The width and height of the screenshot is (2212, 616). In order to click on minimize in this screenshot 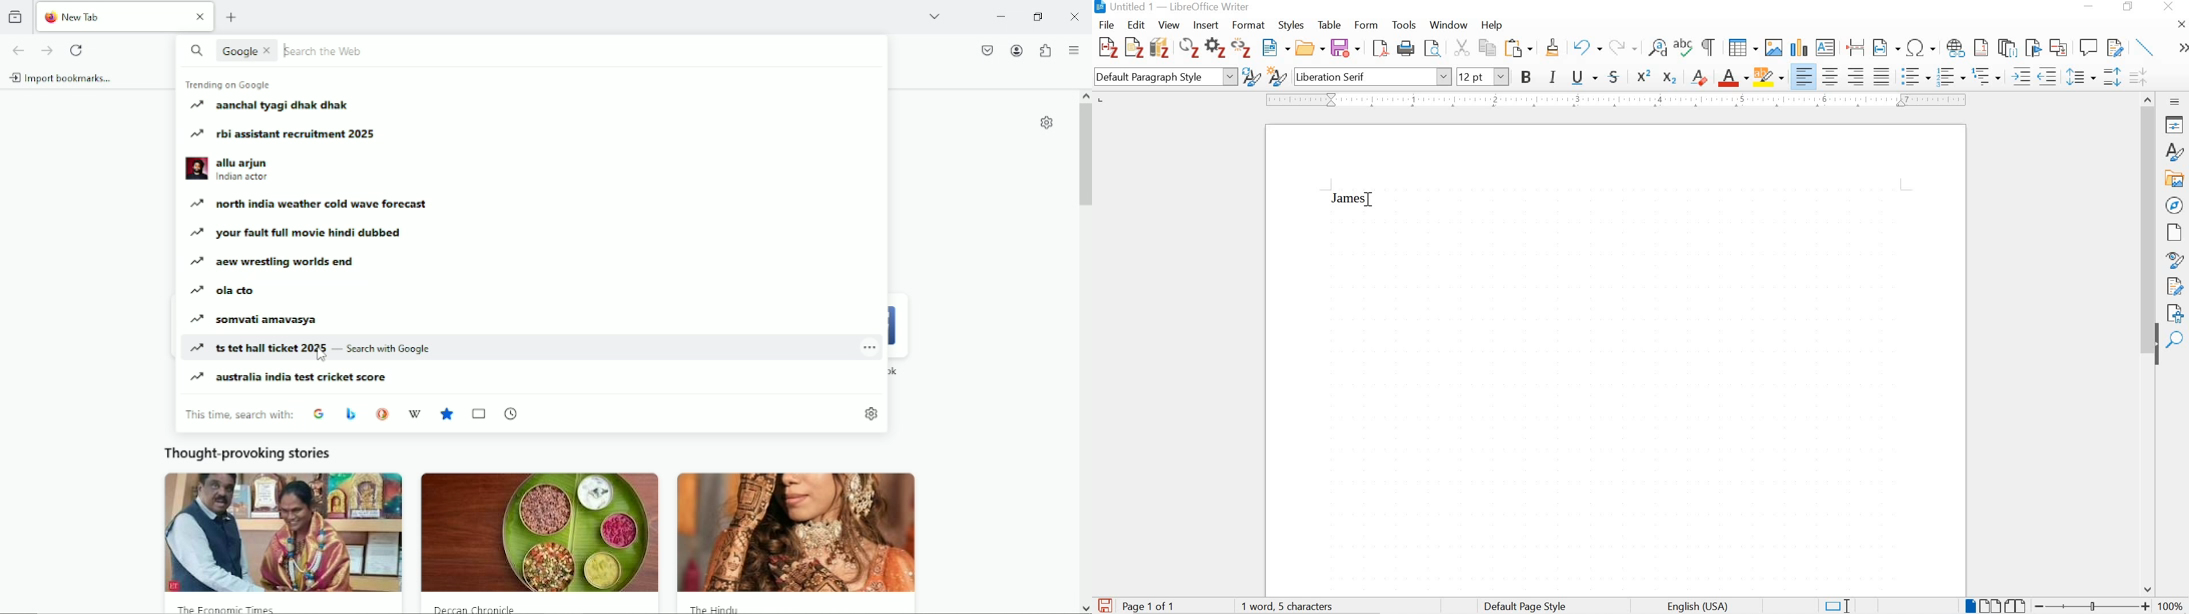, I will do `click(2088, 6)`.